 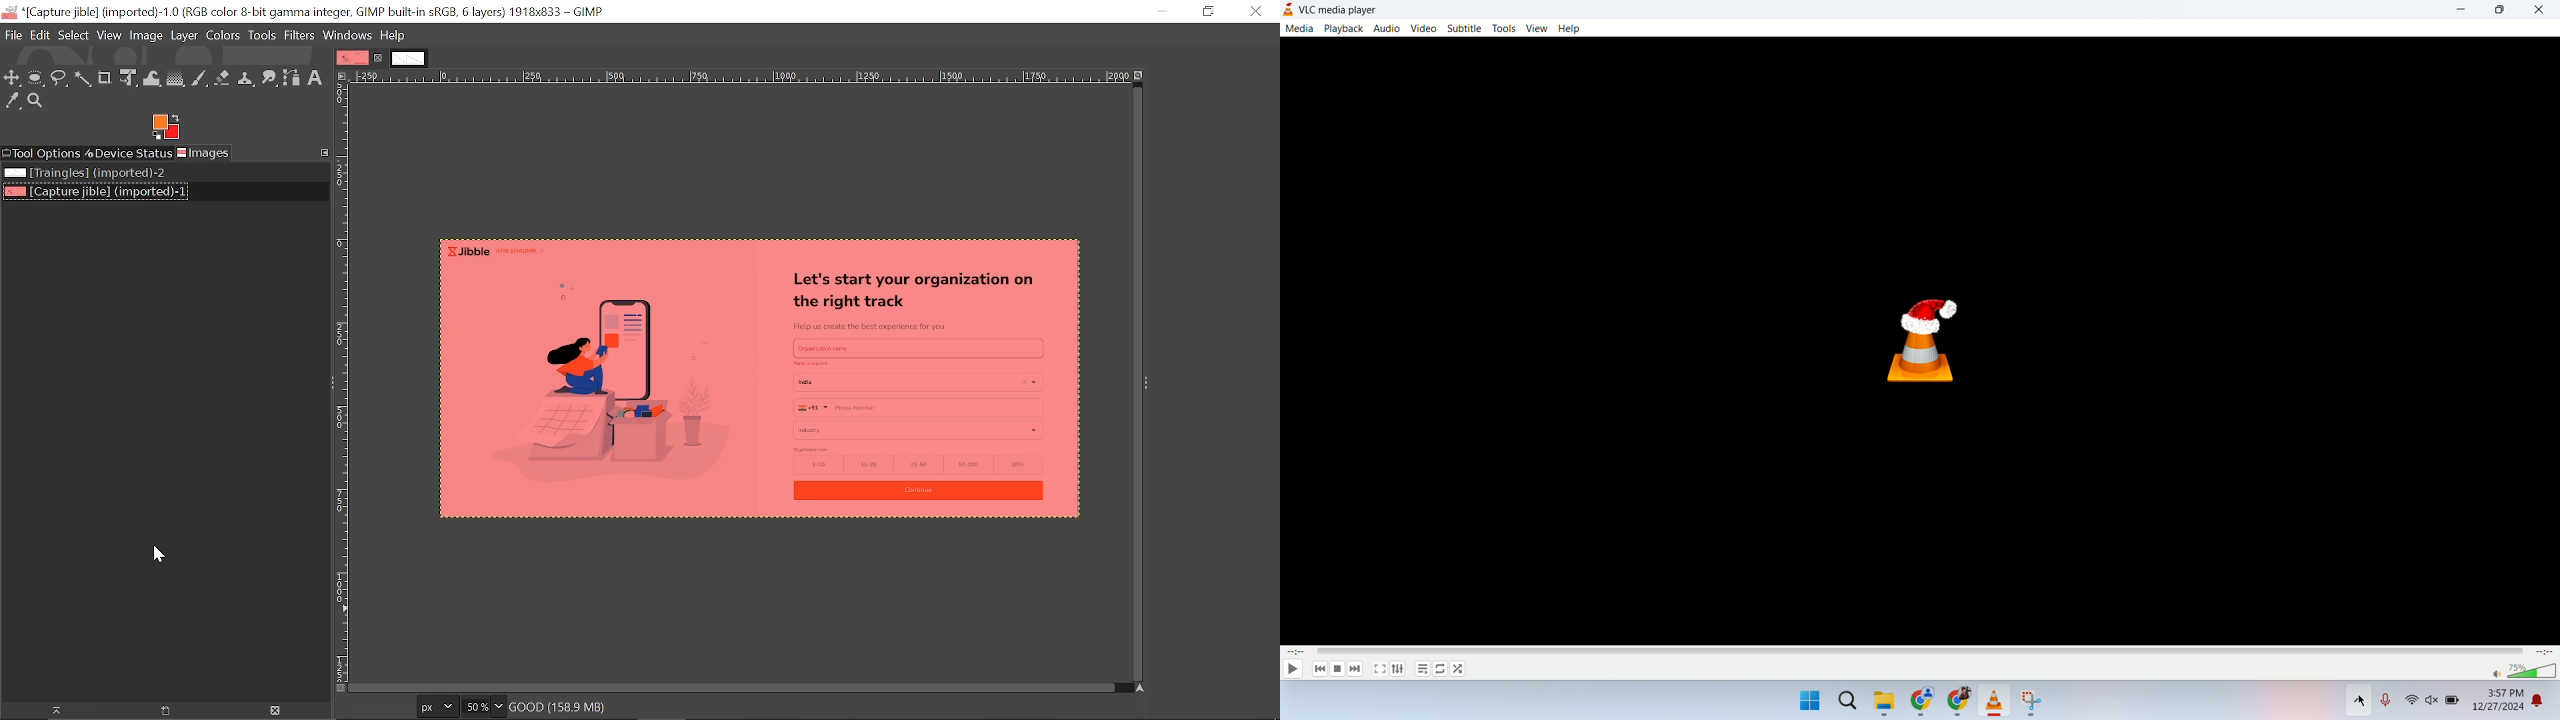 I want to click on Path tool, so click(x=293, y=80).